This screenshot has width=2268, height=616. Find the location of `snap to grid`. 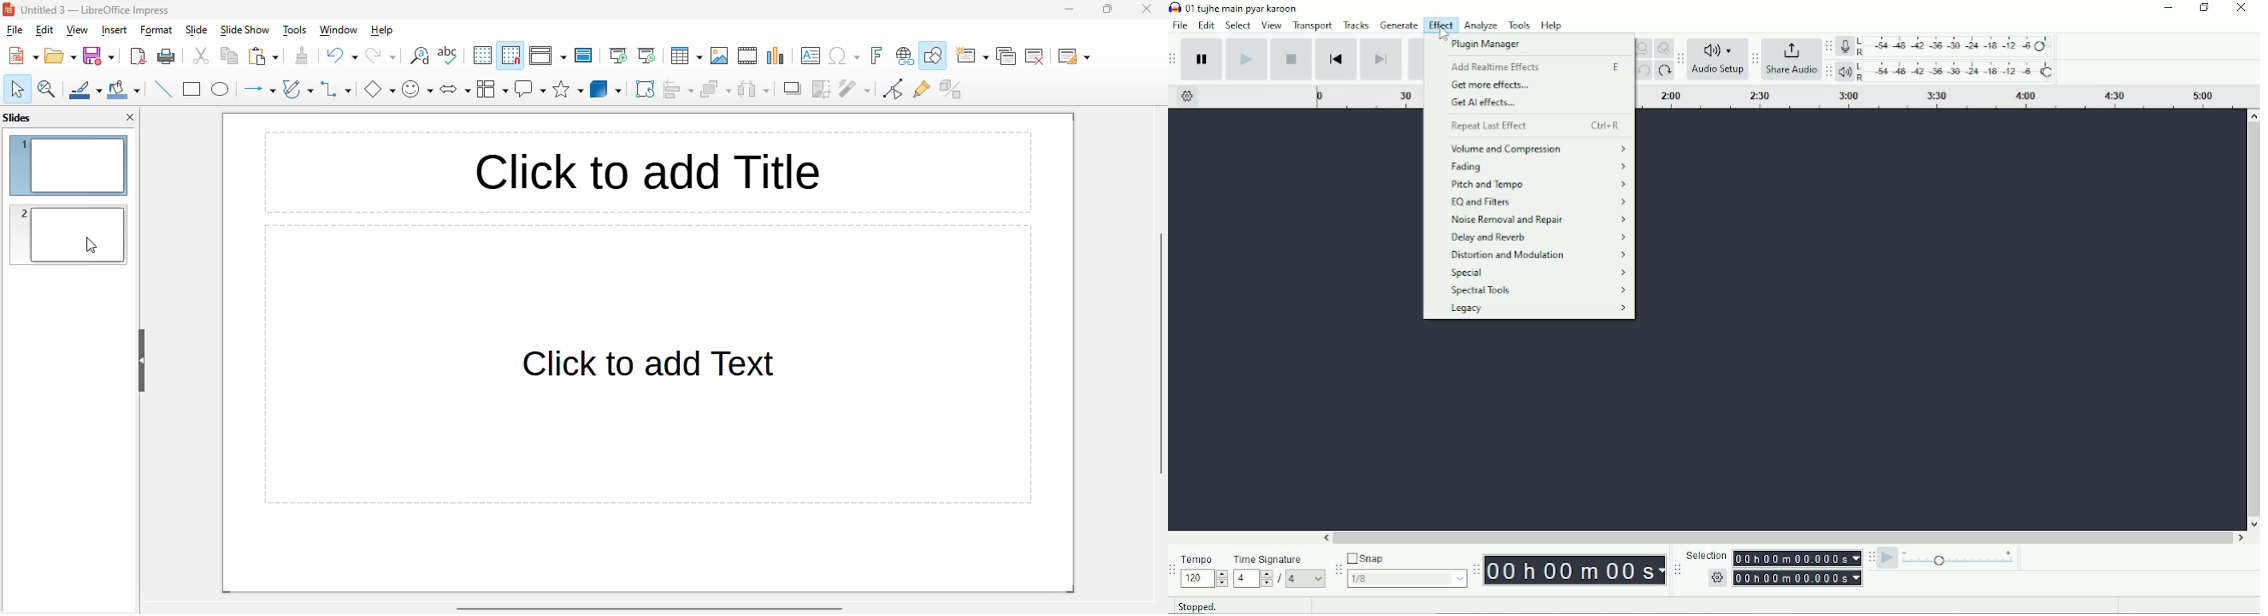

snap to grid is located at coordinates (511, 56).